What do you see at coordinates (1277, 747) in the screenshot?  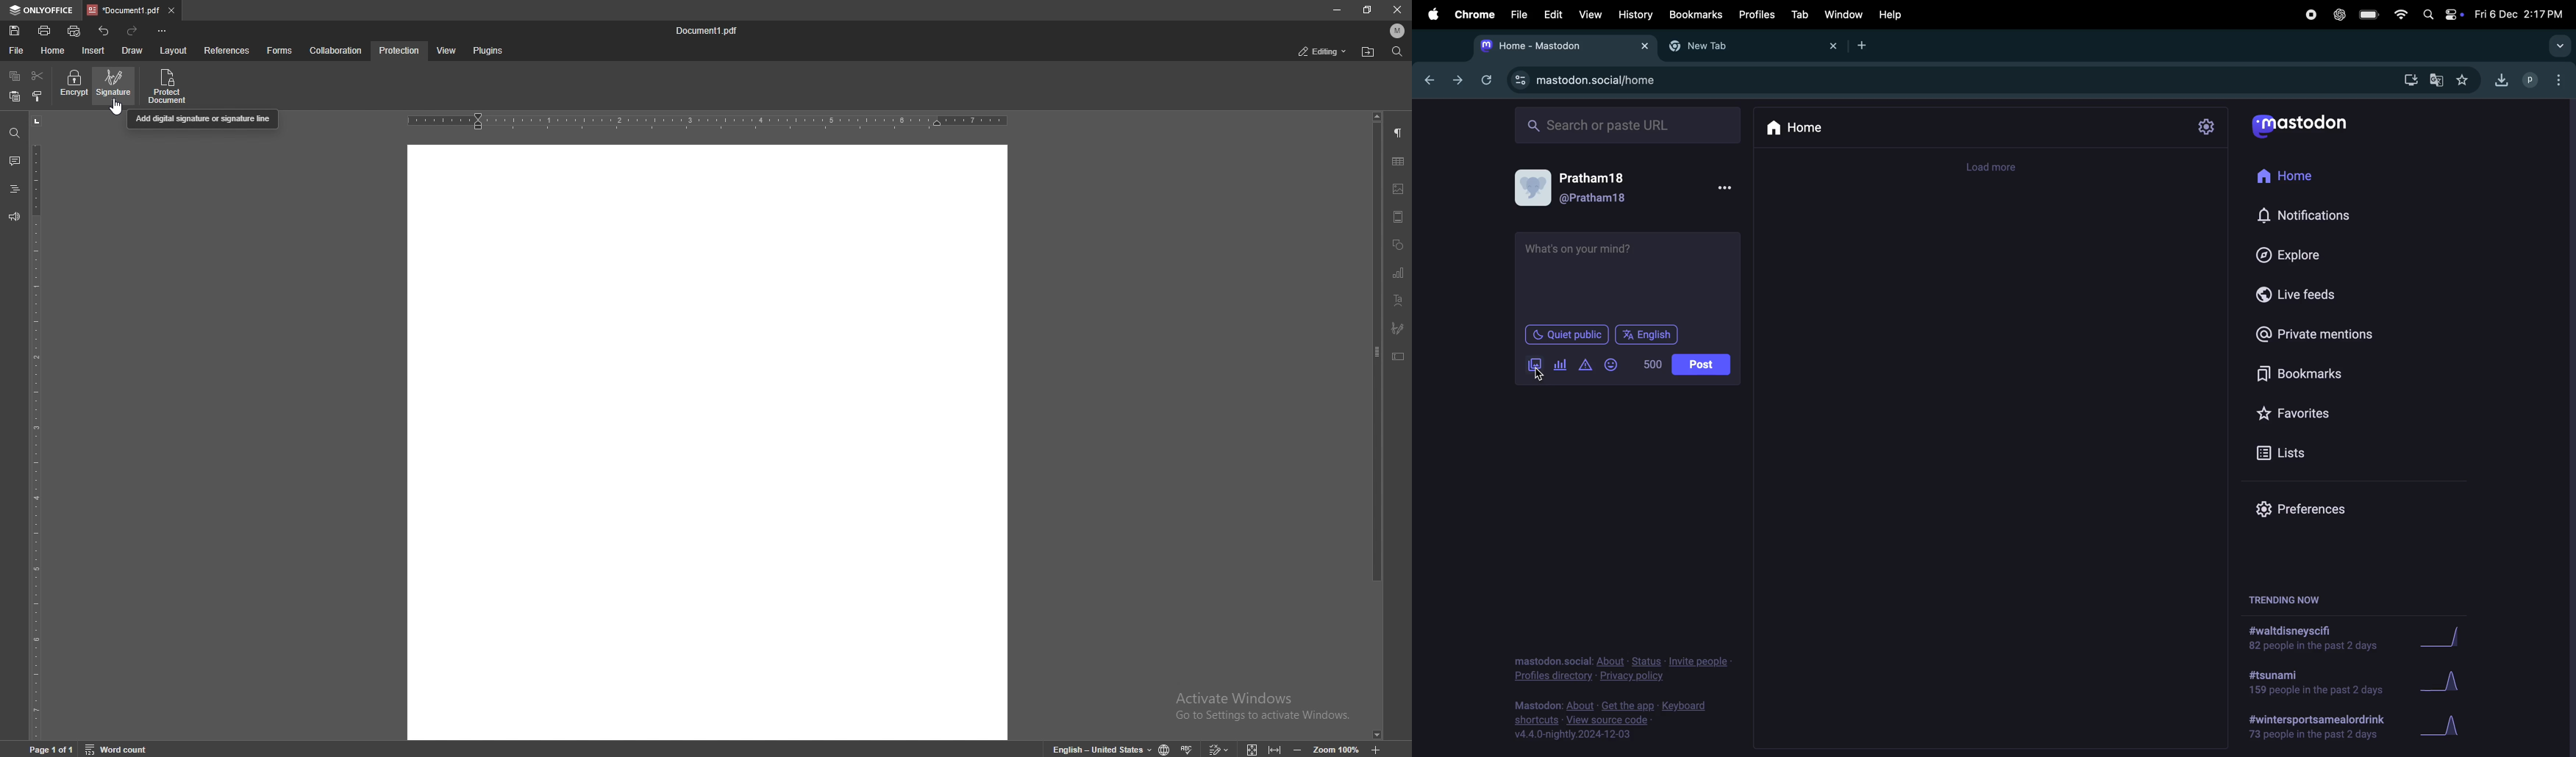 I see `fit to width` at bounding box center [1277, 747].